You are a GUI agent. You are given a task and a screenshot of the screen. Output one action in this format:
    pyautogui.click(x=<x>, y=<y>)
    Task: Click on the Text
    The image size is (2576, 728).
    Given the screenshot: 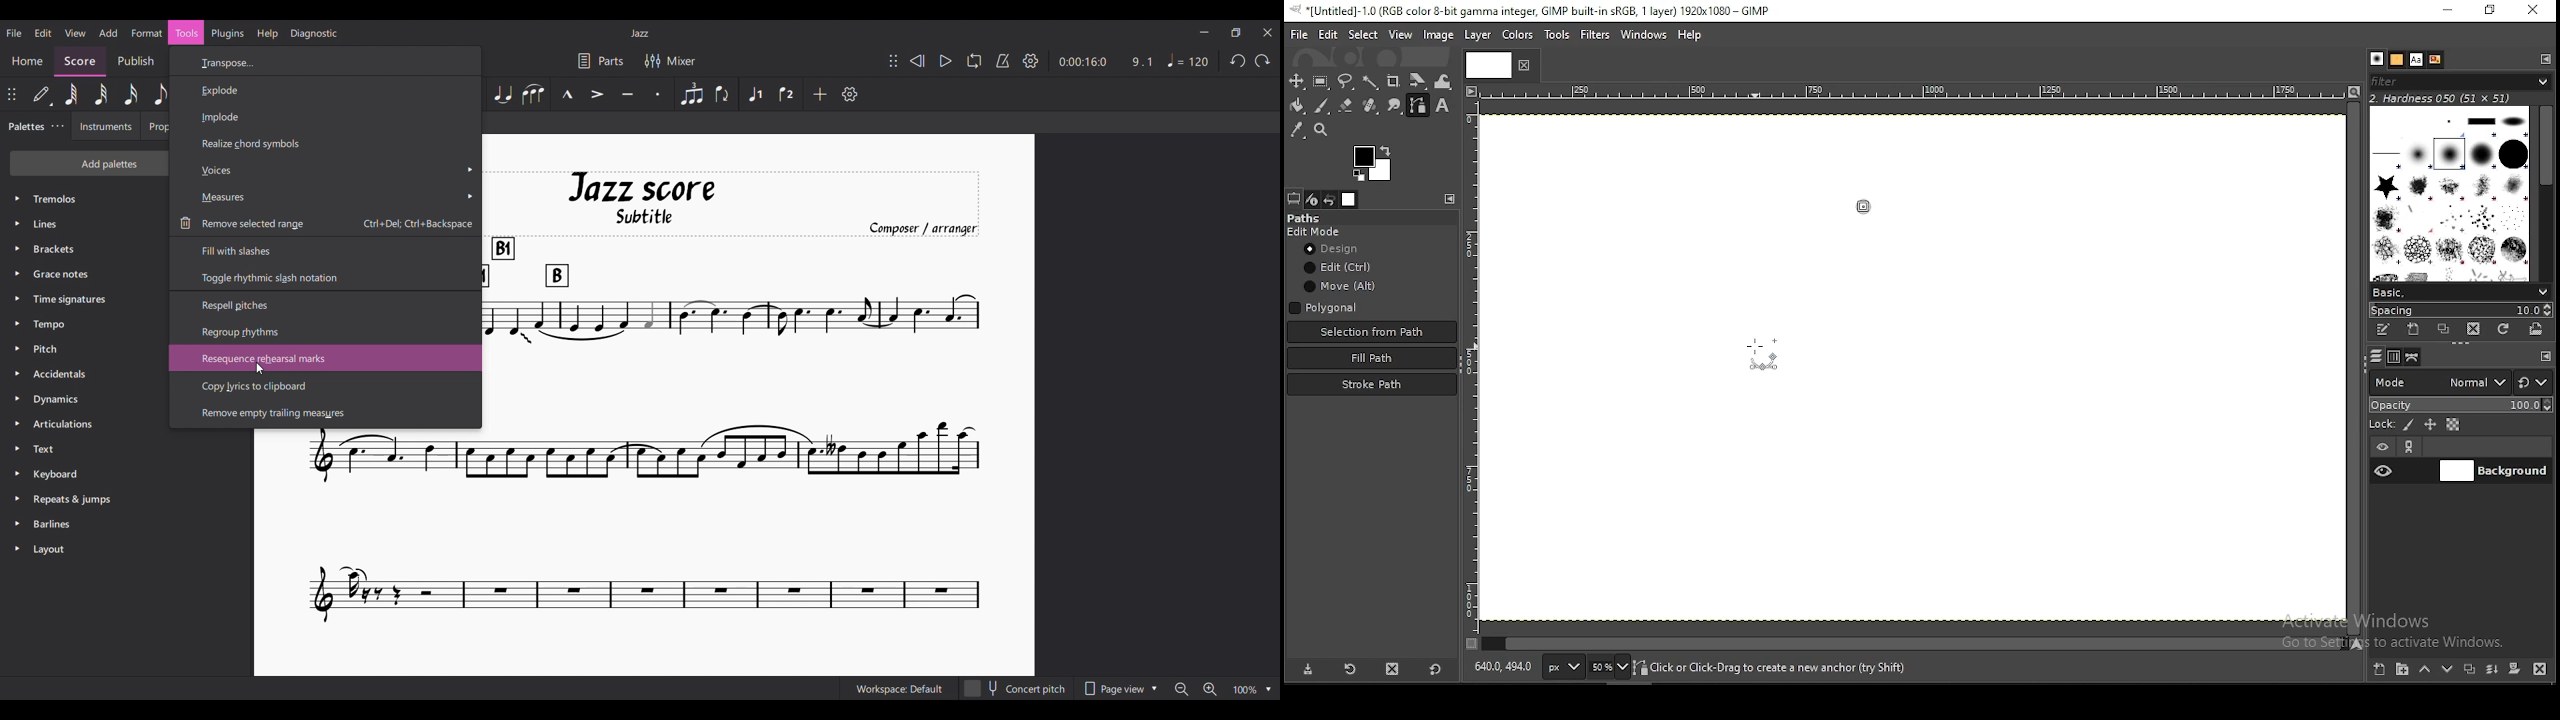 What is the action you would take?
    pyautogui.click(x=127, y=449)
    